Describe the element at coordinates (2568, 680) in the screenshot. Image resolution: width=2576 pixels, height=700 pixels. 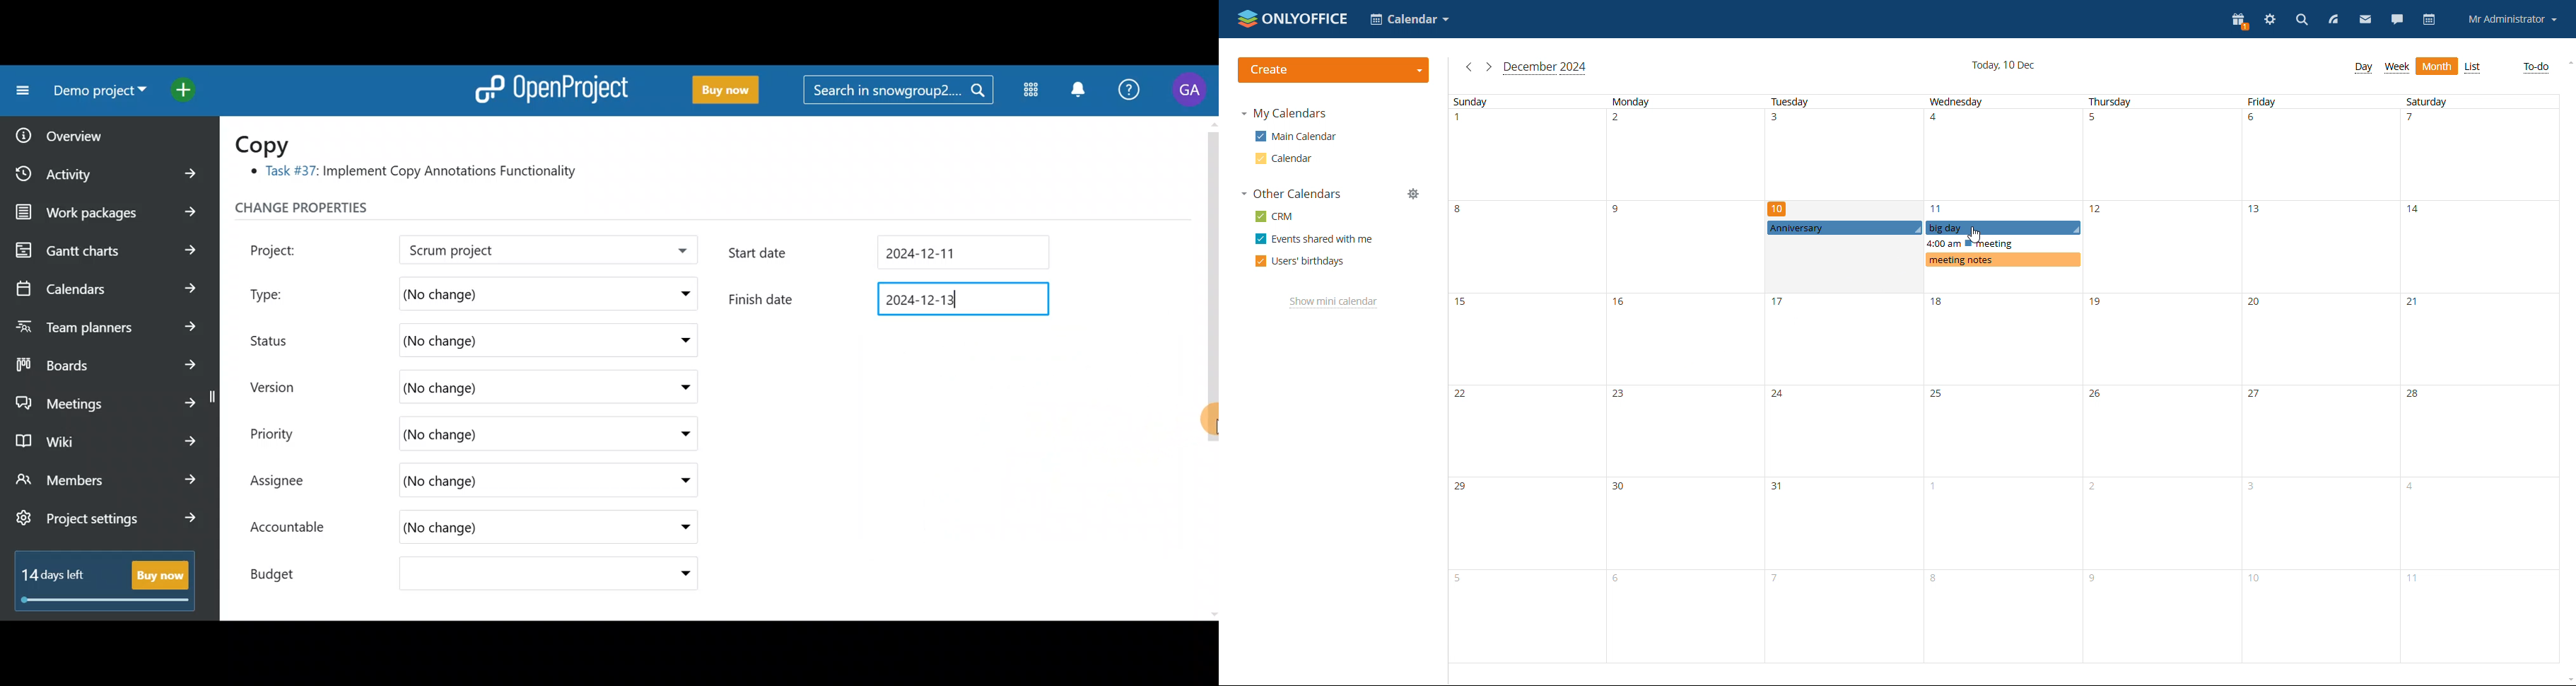
I see `scroll down` at that location.